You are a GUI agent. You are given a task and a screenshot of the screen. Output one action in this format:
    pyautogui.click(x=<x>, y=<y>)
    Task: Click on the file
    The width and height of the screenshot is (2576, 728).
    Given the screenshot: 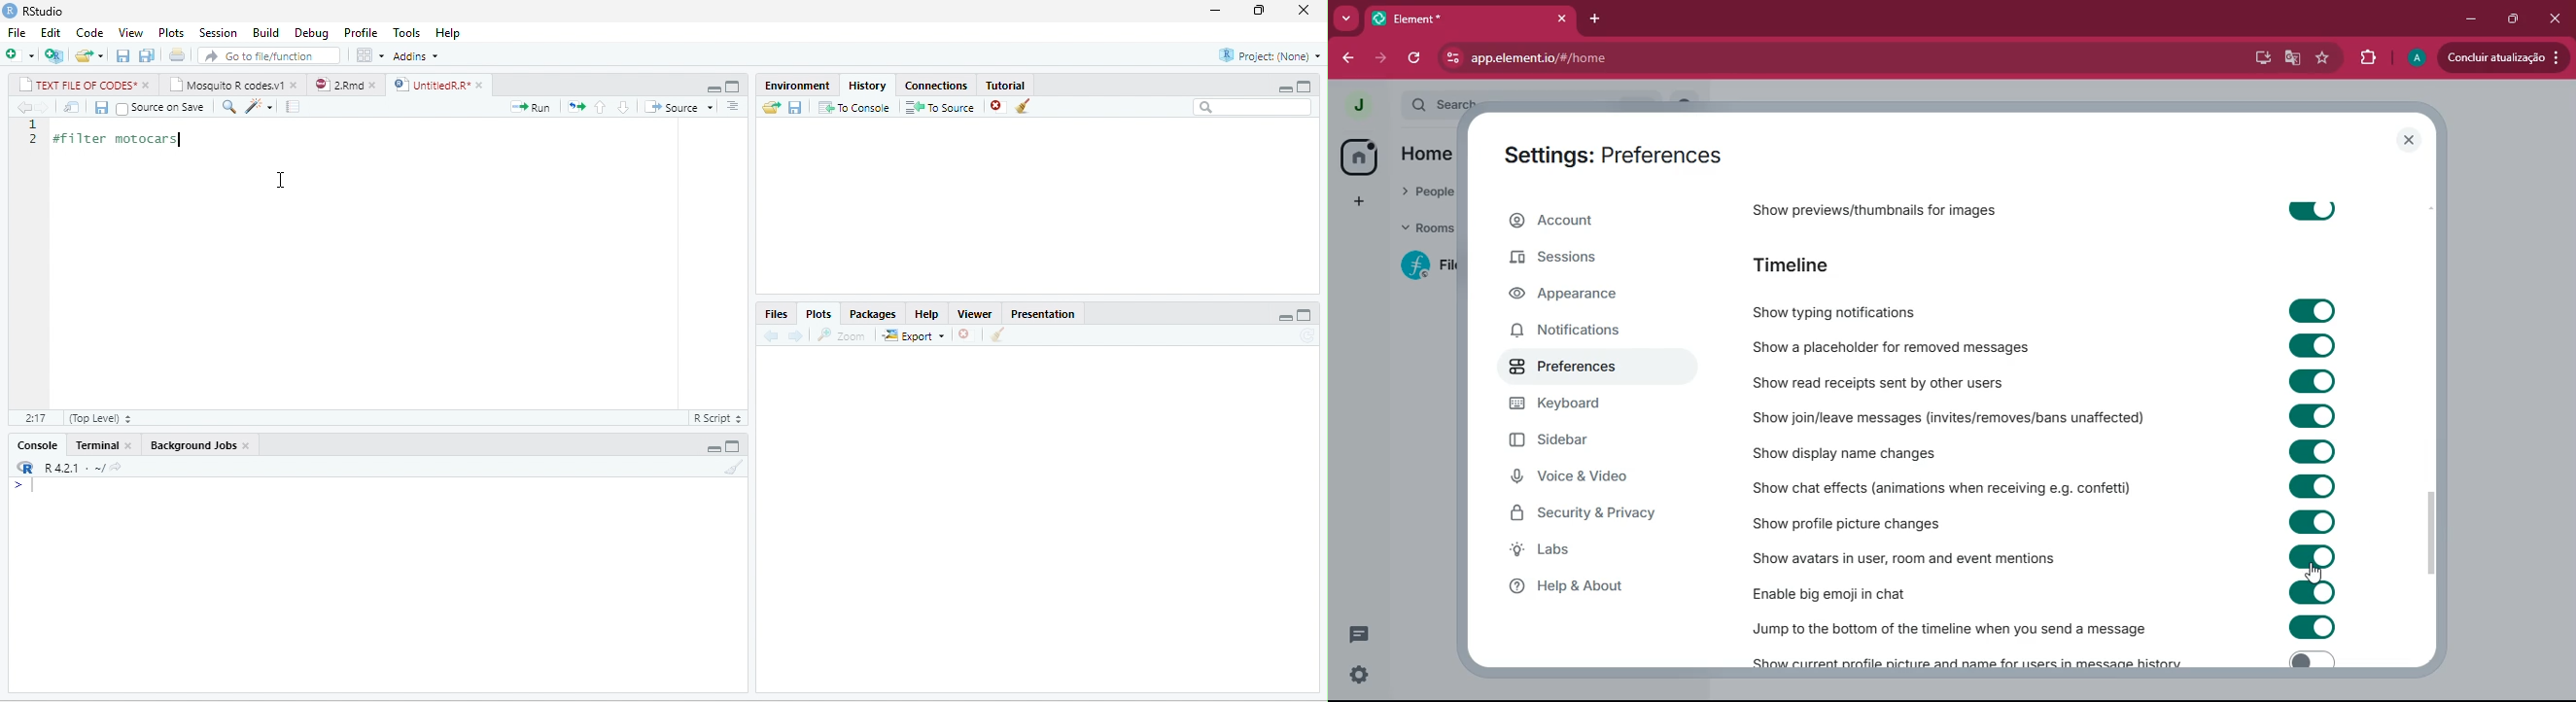 What is the action you would take?
    pyautogui.click(x=1432, y=265)
    